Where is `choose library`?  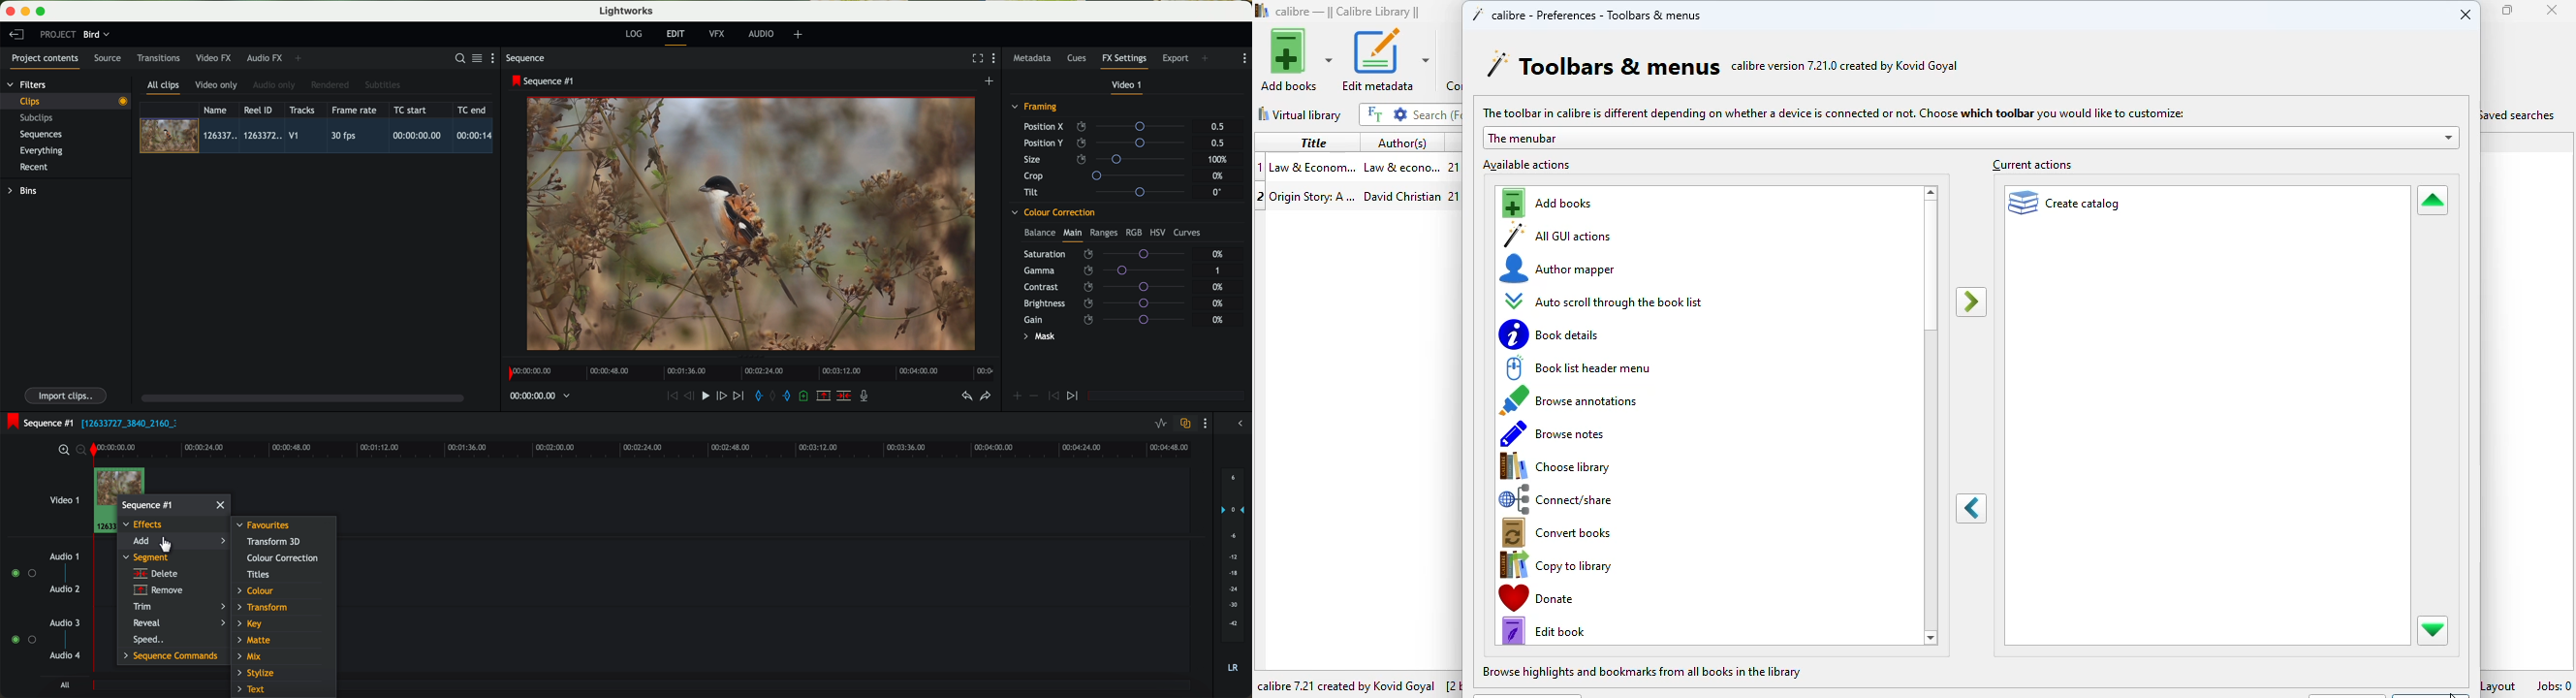
choose library is located at coordinates (1557, 466).